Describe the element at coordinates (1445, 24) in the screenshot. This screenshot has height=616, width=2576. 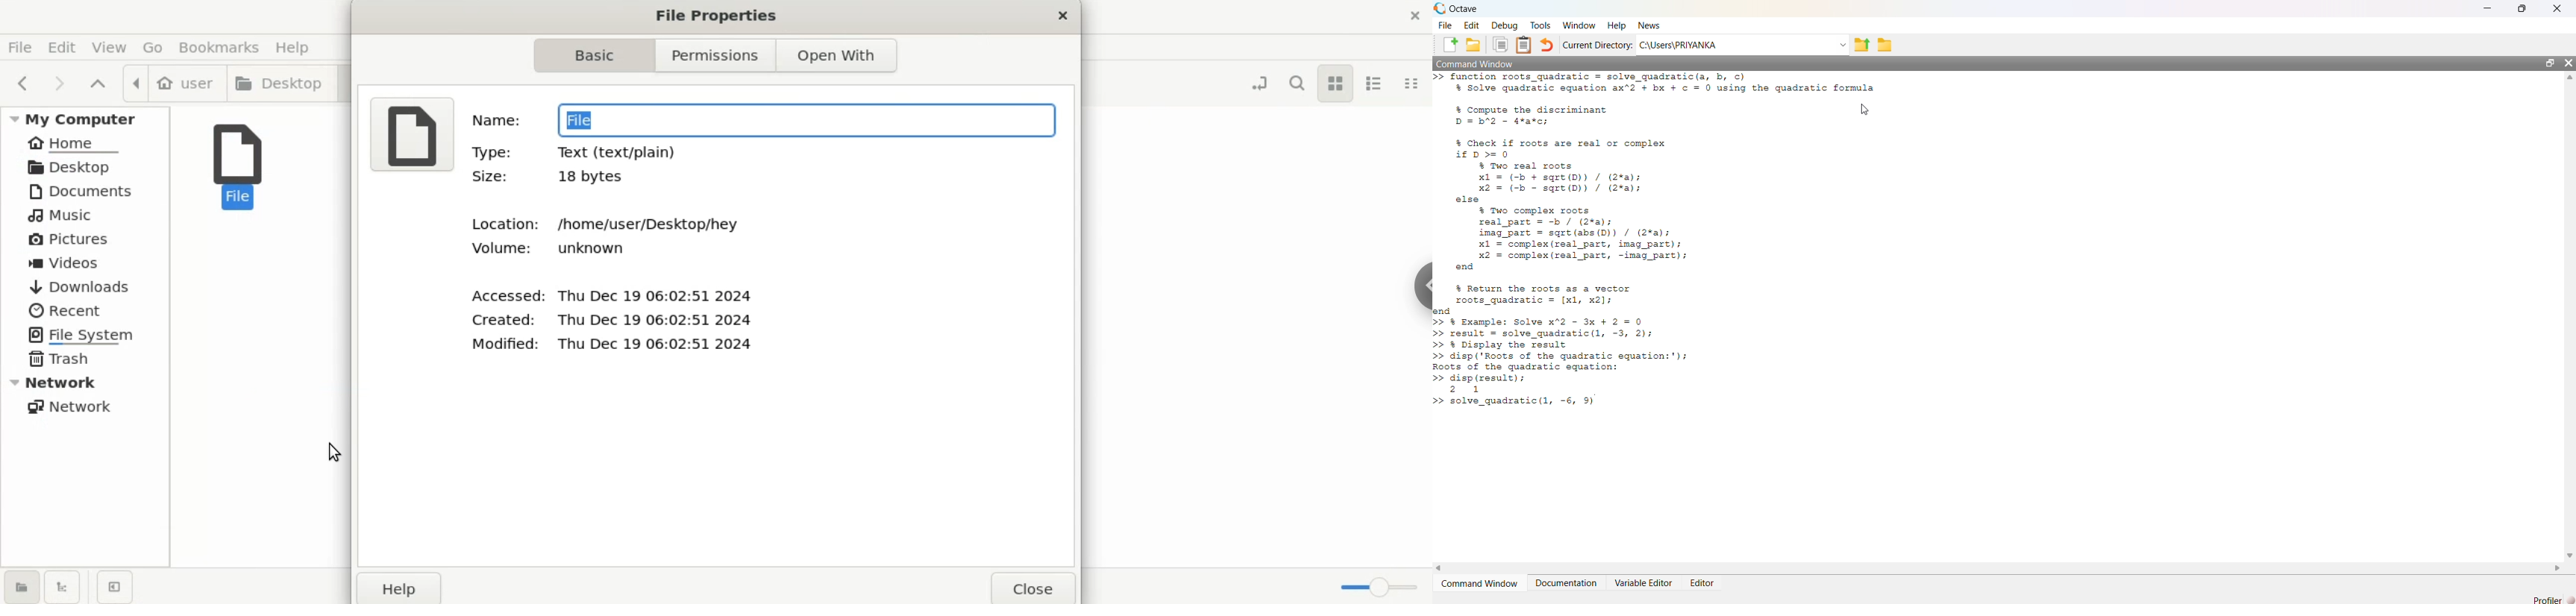
I see `File` at that location.